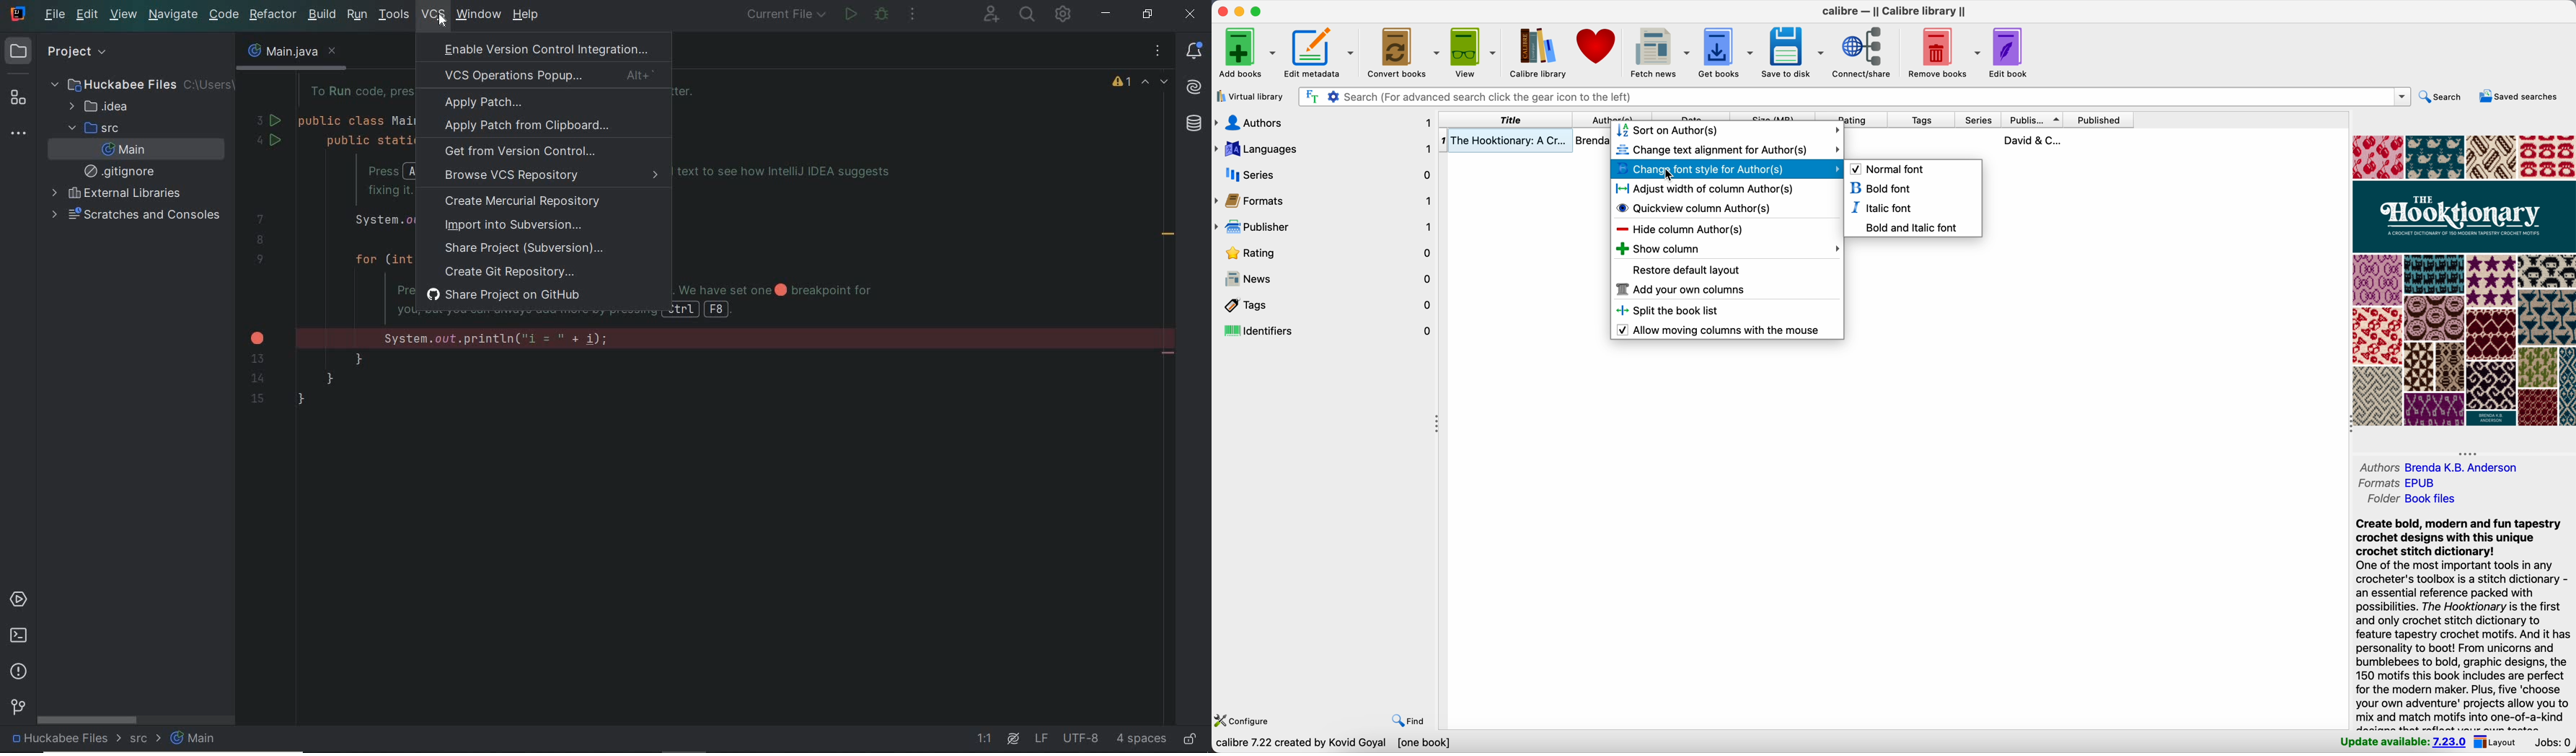  Describe the element at coordinates (1334, 743) in the screenshot. I see `data` at that location.